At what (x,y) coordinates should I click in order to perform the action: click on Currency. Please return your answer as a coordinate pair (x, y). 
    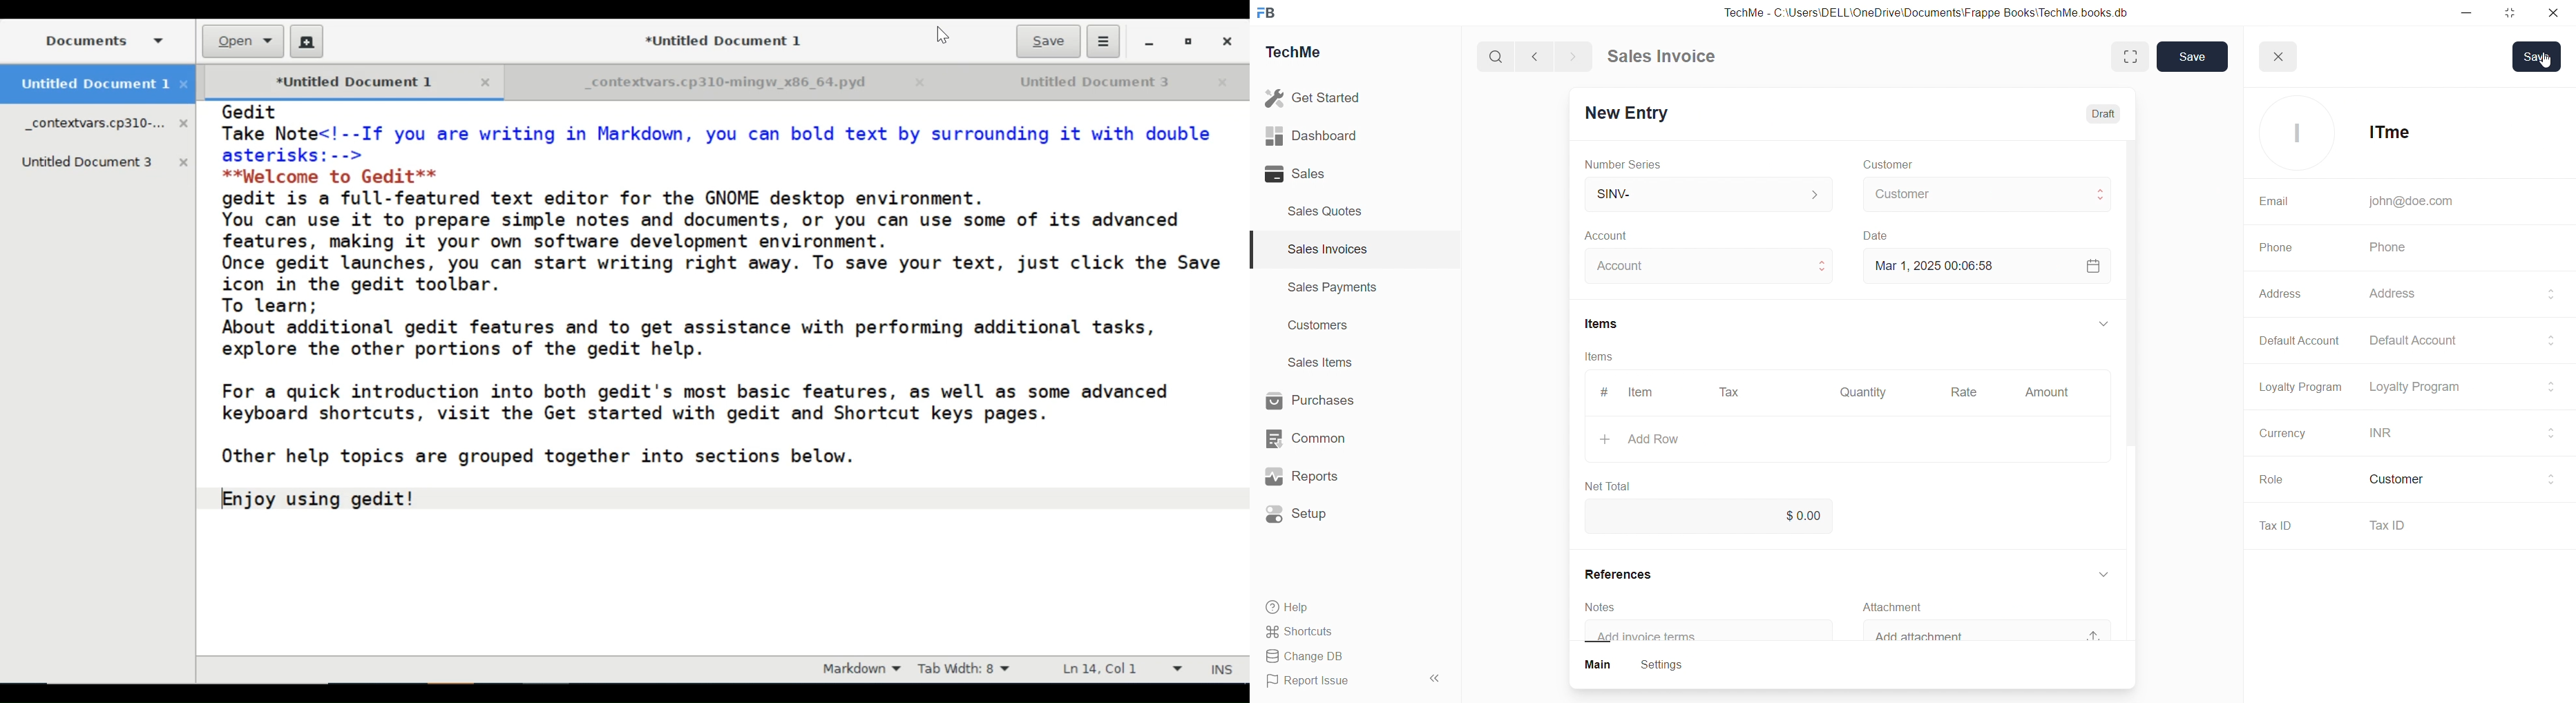
    Looking at the image, I should click on (2282, 435).